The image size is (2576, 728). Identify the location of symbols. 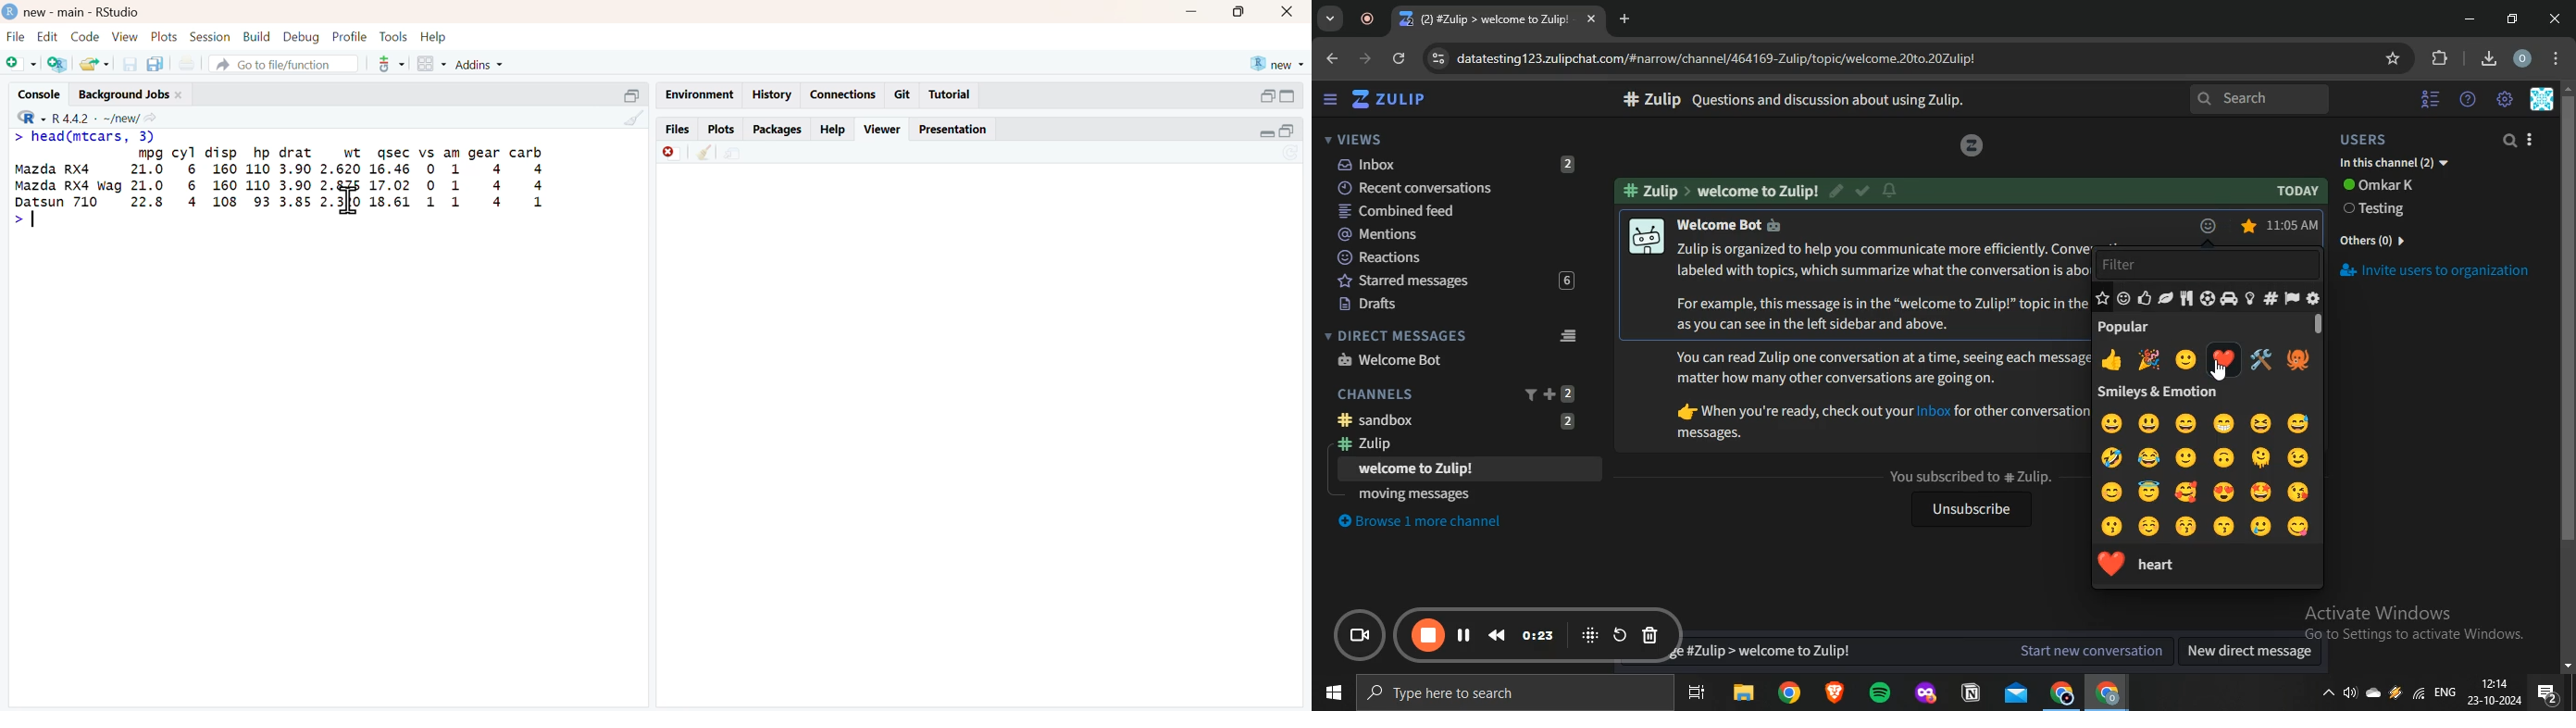
(2271, 298).